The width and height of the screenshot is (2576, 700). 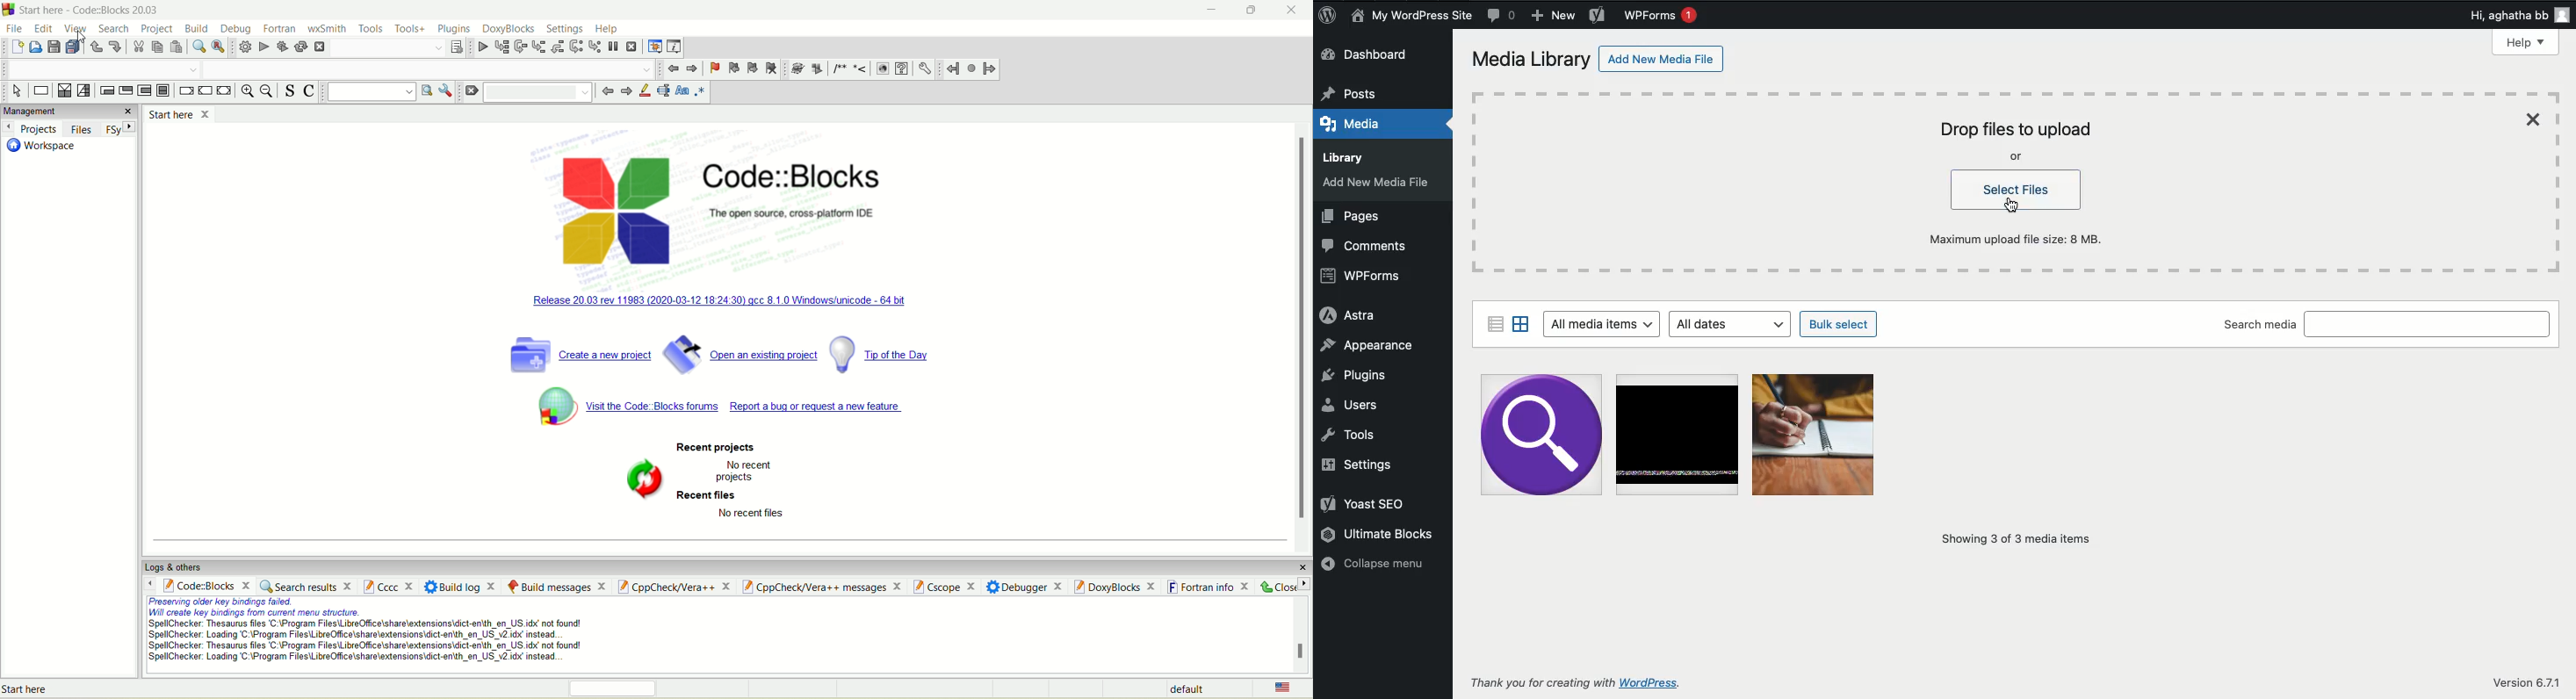 I want to click on break instruction, so click(x=185, y=91).